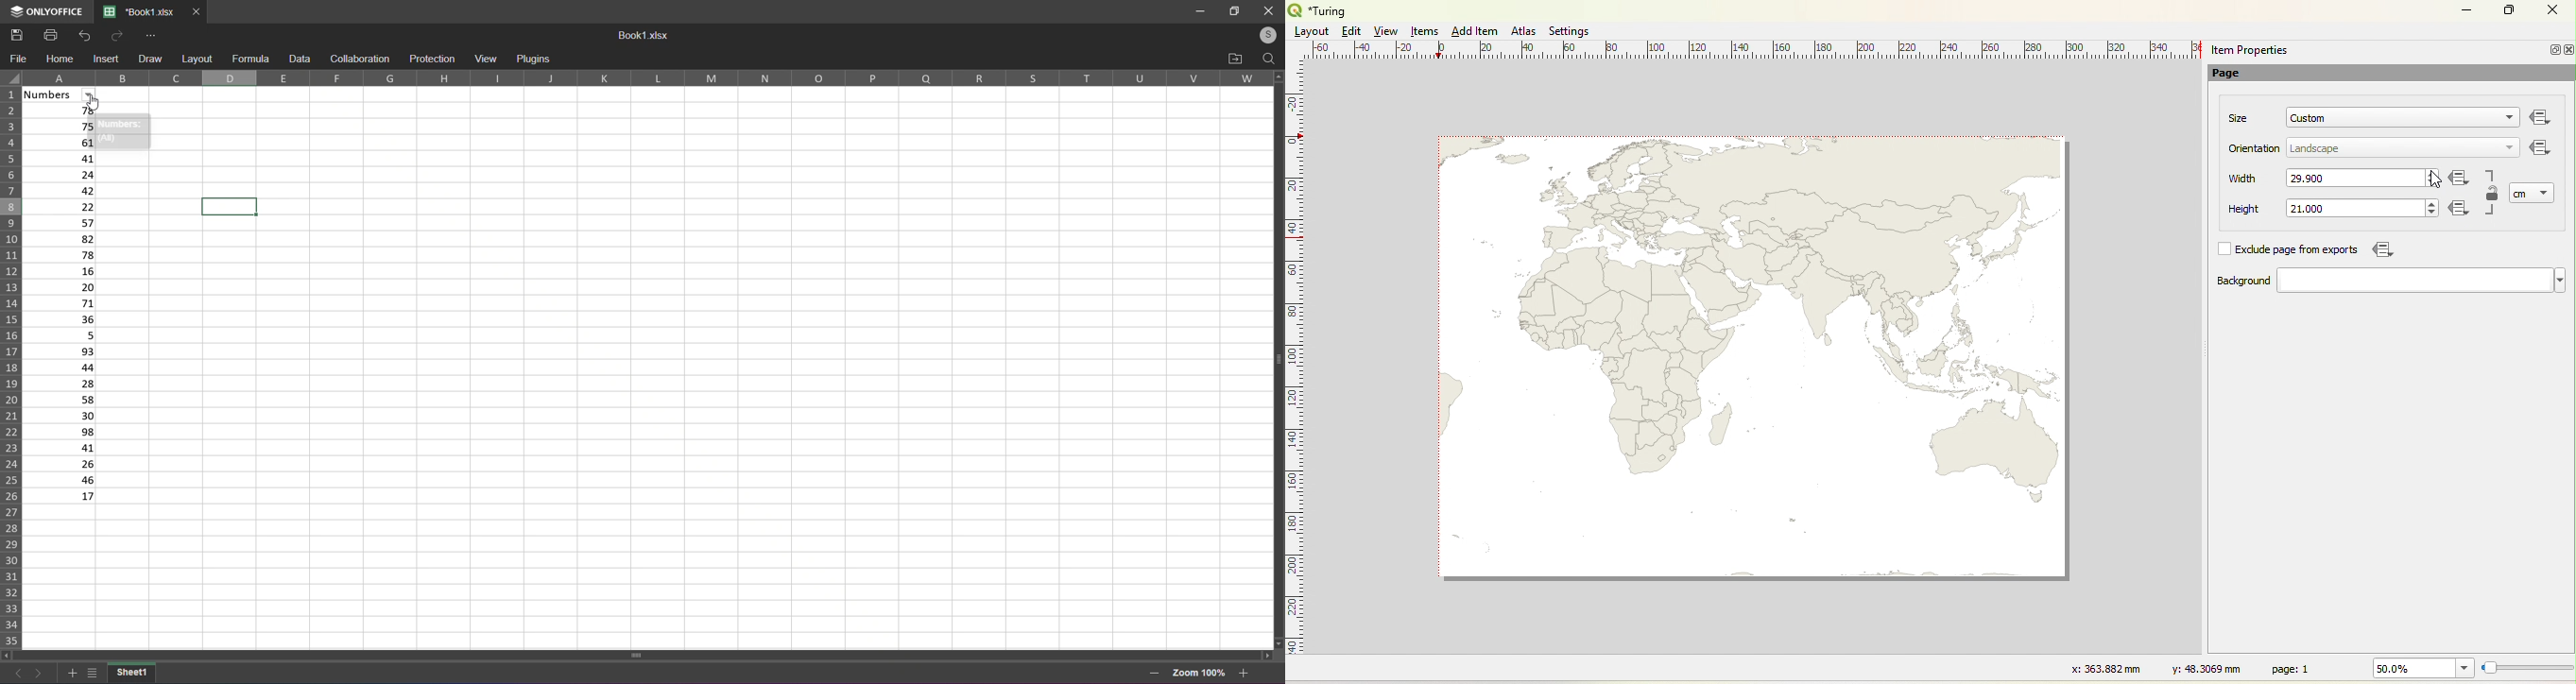 The image size is (2576, 700). What do you see at coordinates (1200, 671) in the screenshot?
I see `Zoom 100%` at bounding box center [1200, 671].